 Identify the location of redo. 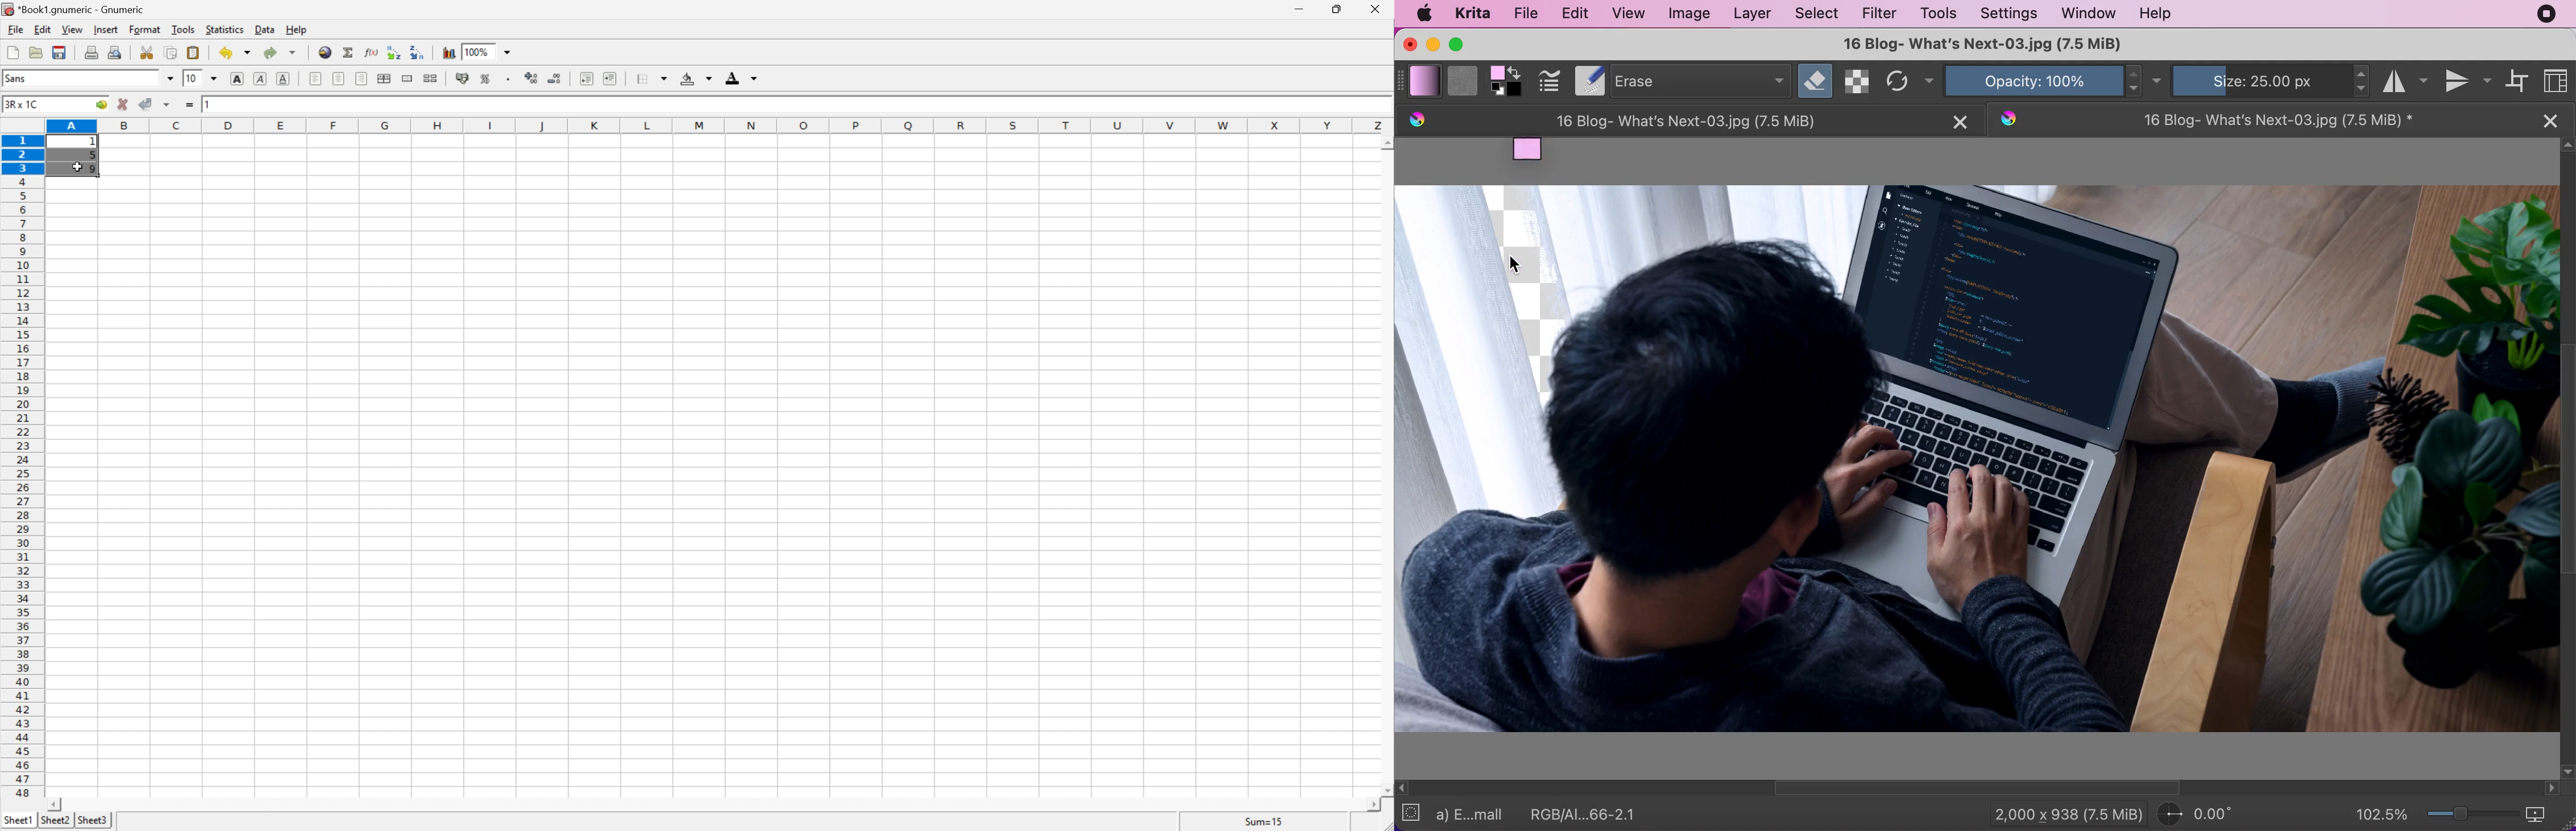
(280, 52).